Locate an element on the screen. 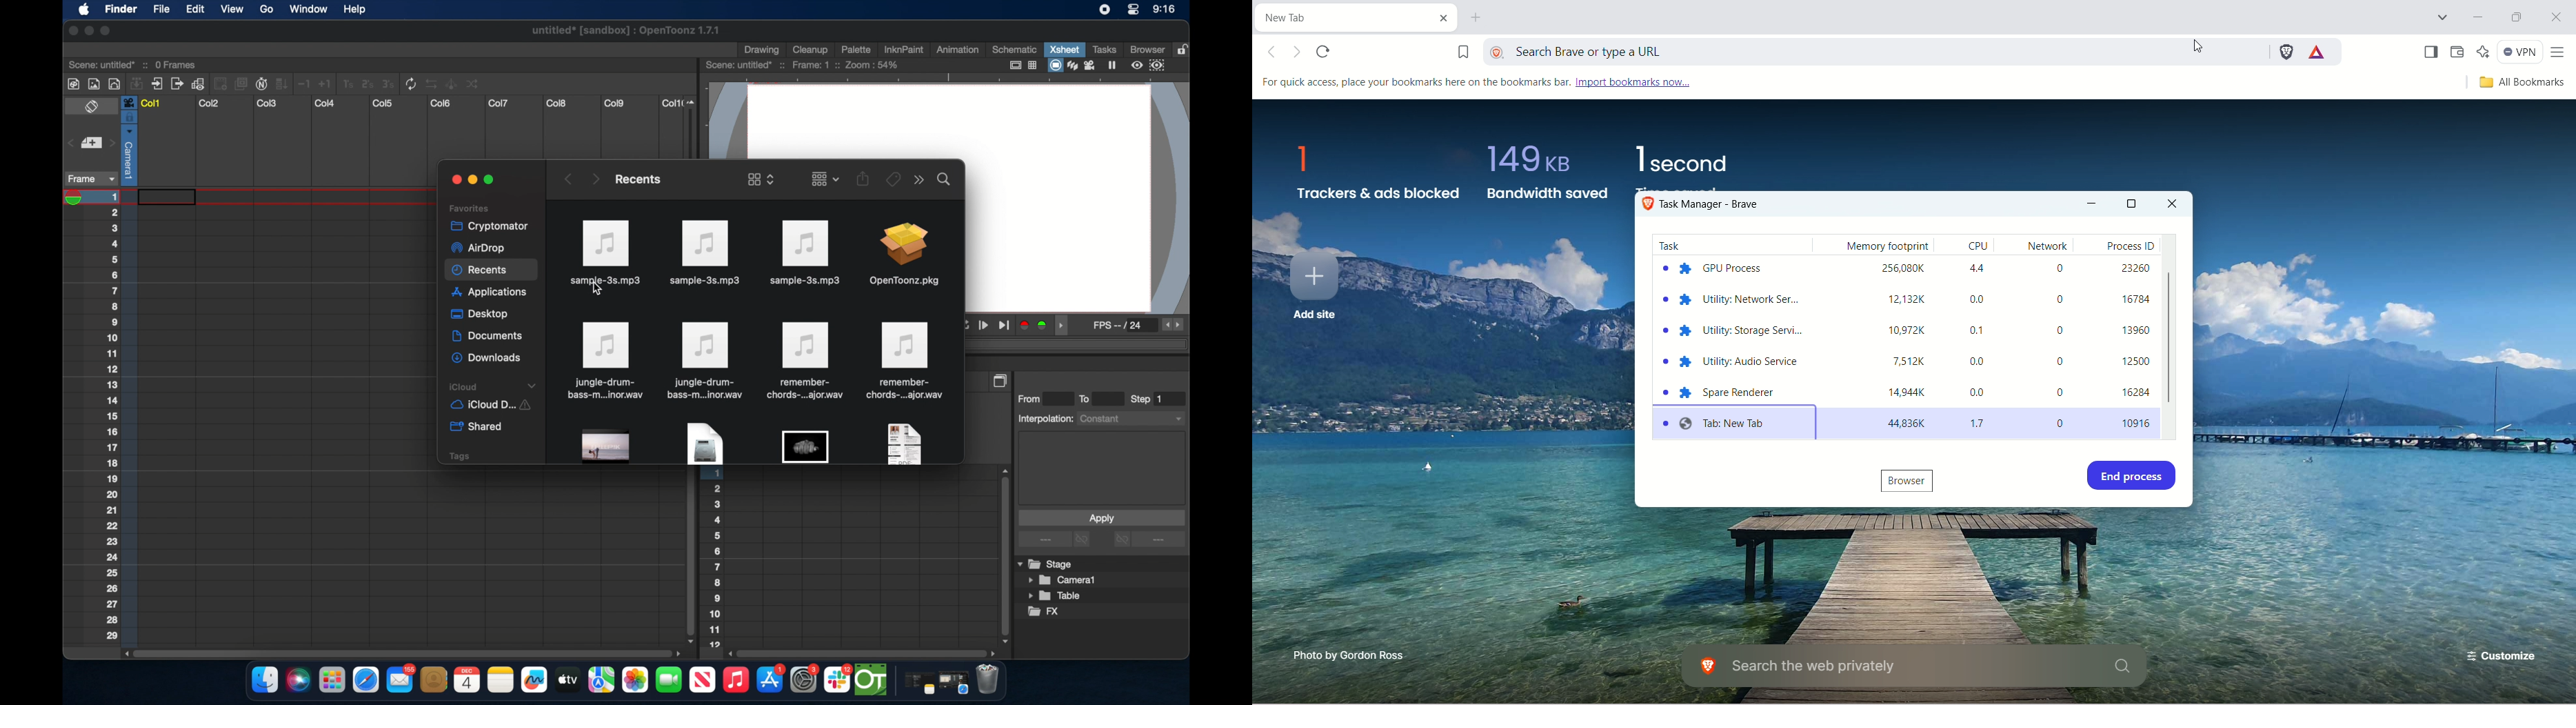 Image resolution: width=2576 pixels, height=728 pixels. CPU is located at coordinates (1982, 338).